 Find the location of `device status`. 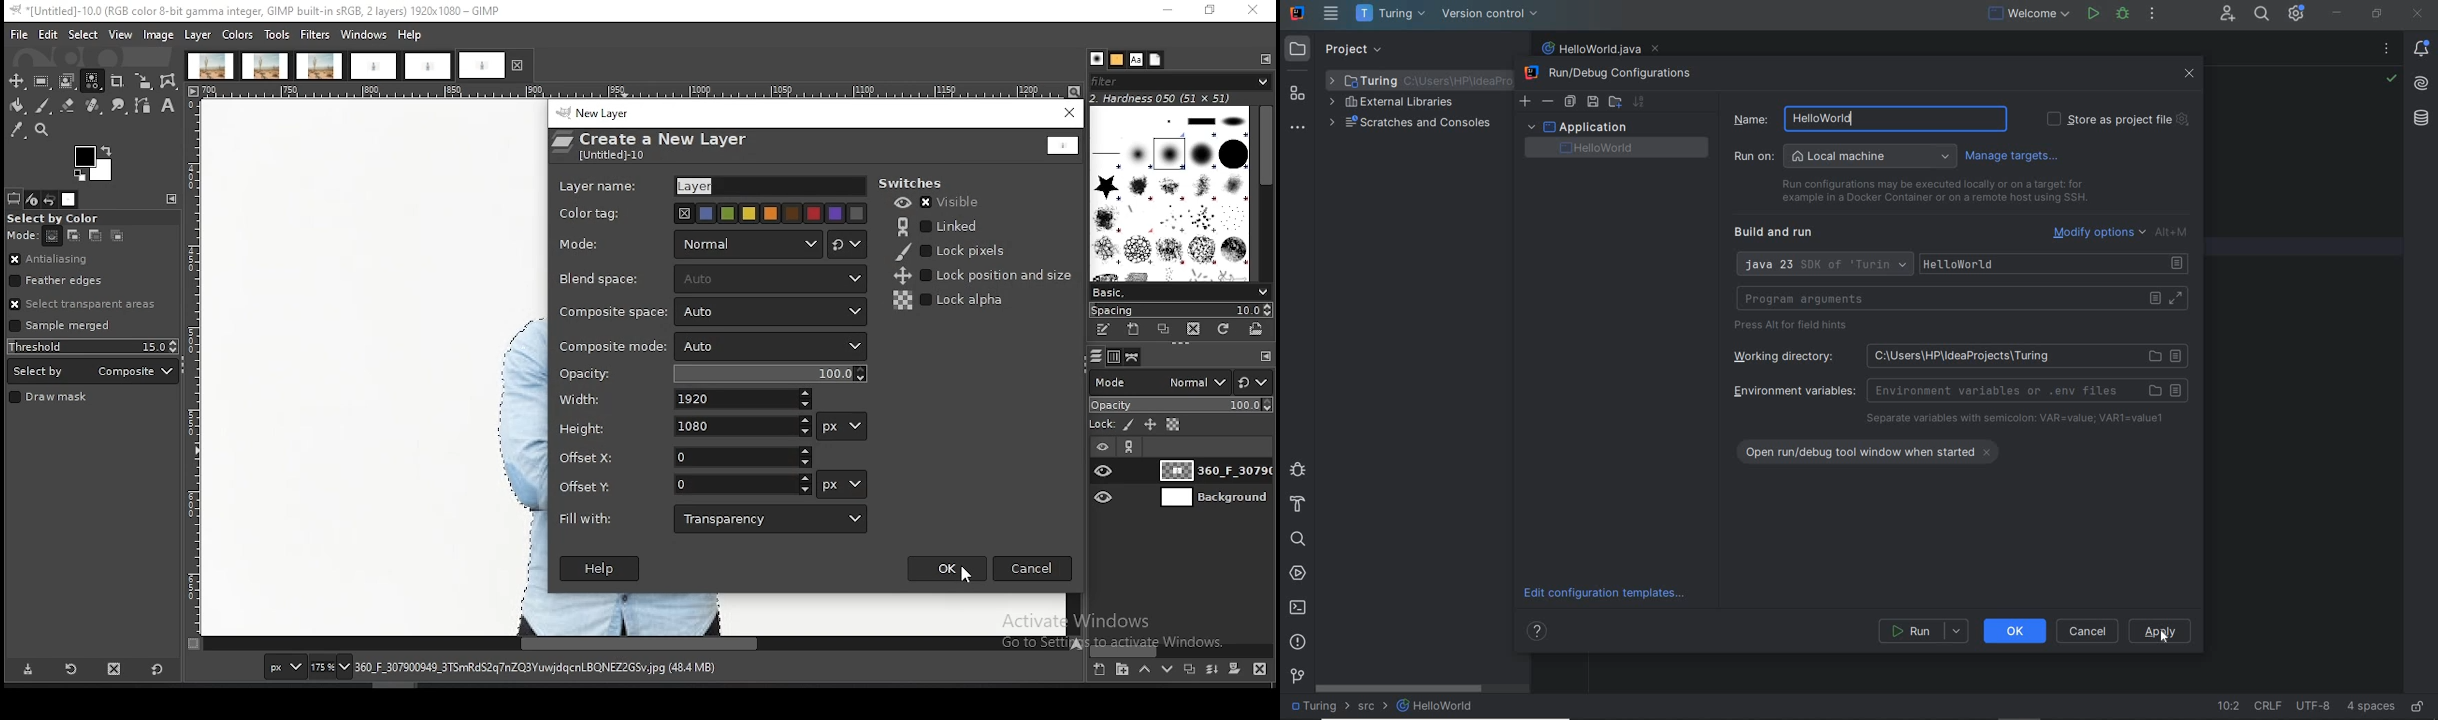

device status is located at coordinates (32, 200).